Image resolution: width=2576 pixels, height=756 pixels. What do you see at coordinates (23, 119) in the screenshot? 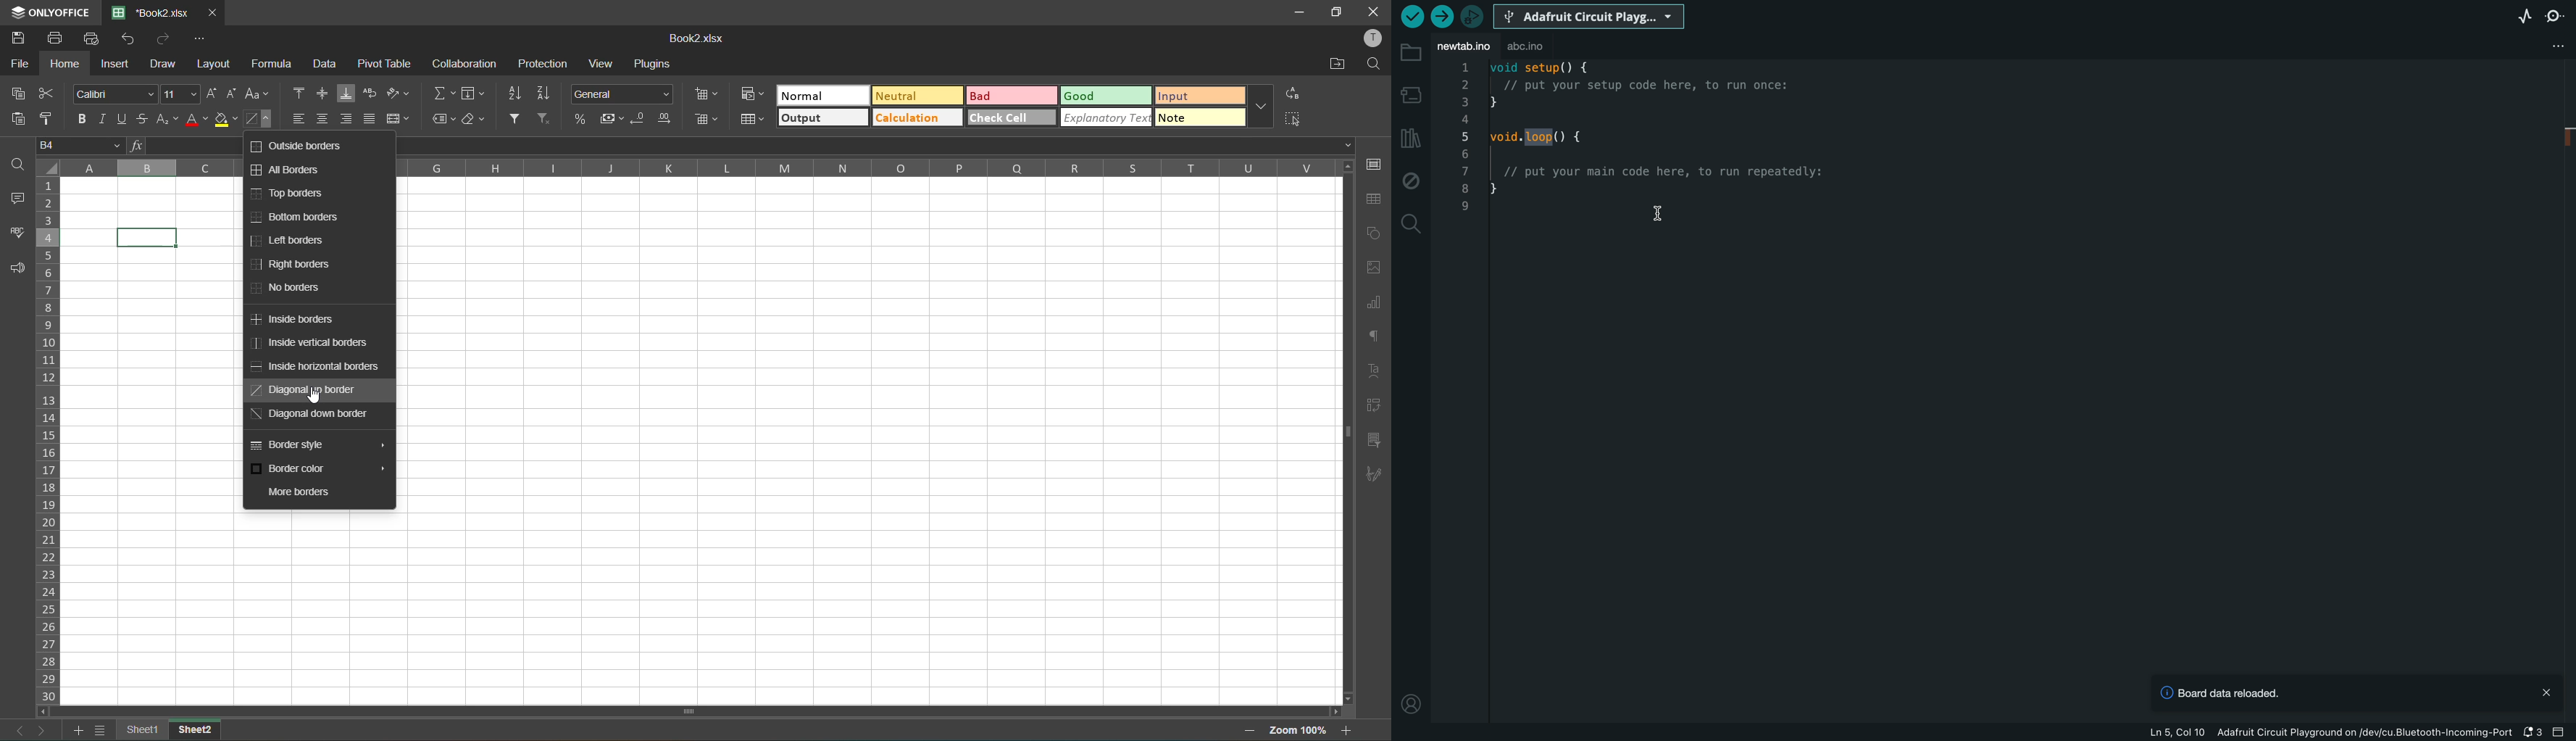
I see `paste` at bounding box center [23, 119].